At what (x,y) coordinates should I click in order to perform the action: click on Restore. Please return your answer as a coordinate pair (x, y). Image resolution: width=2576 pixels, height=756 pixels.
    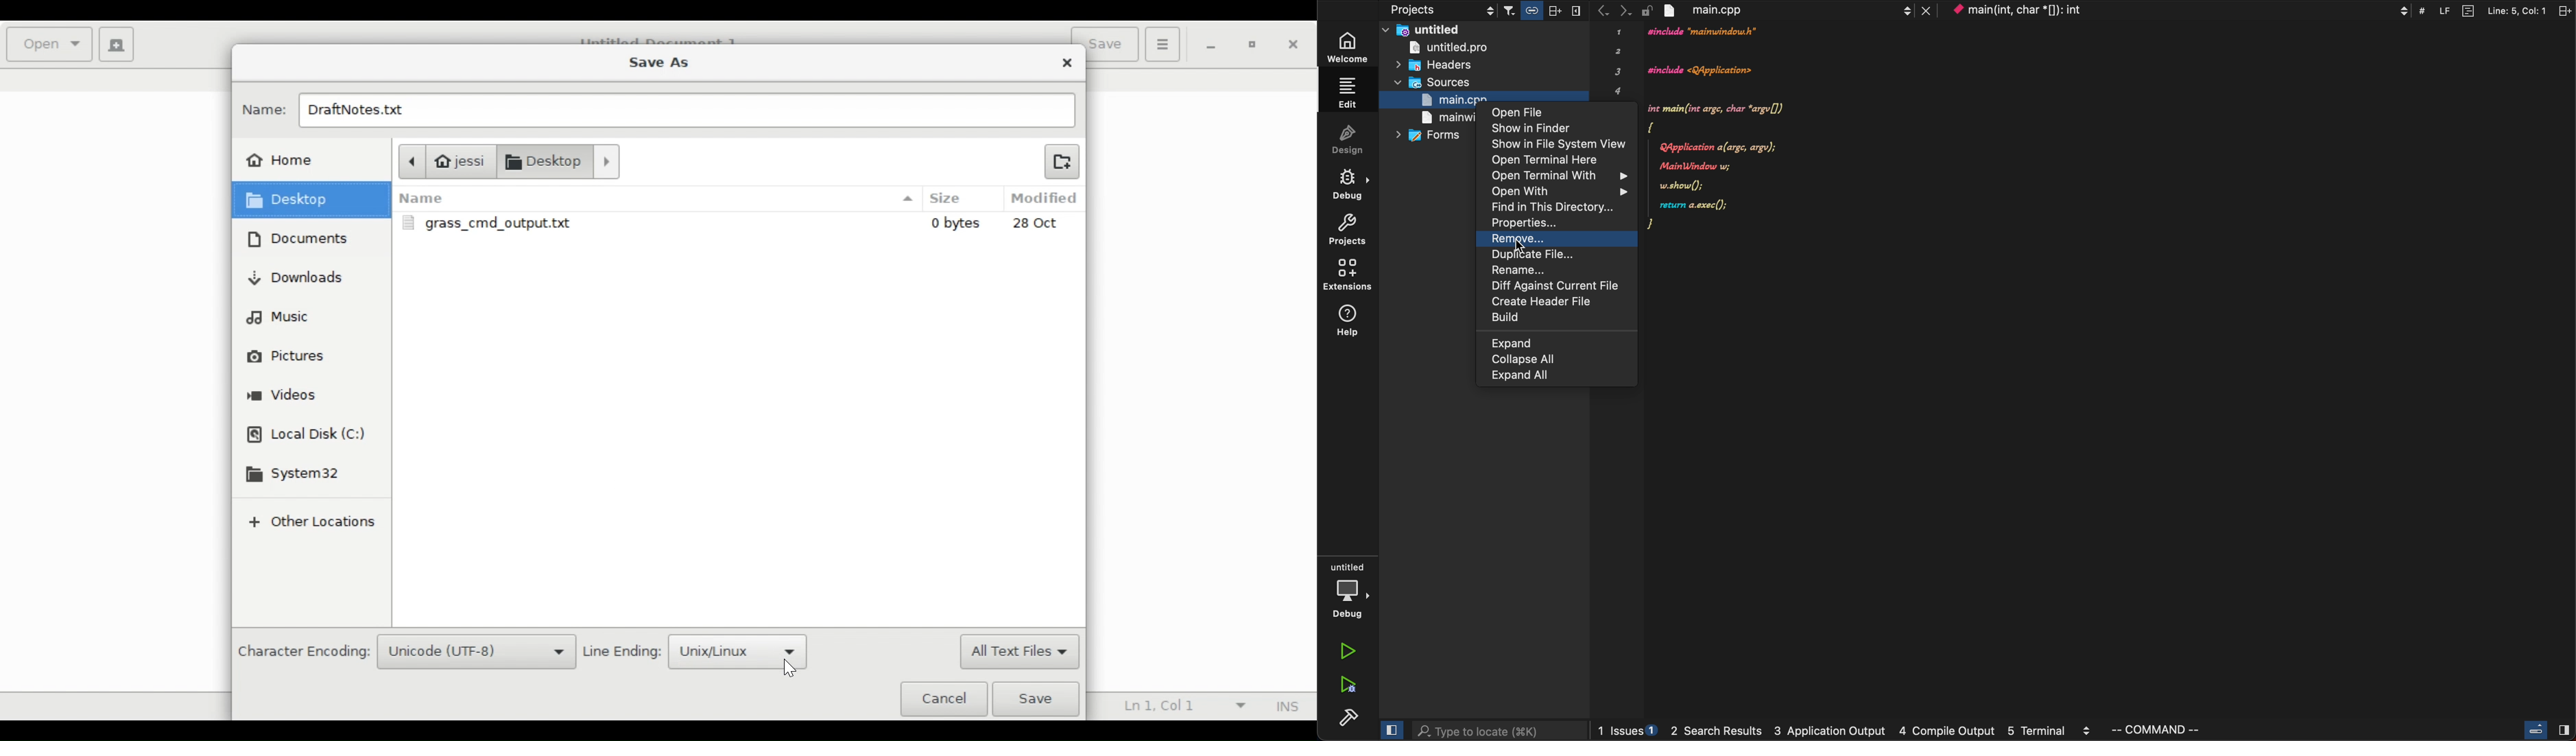
    Looking at the image, I should click on (1254, 47).